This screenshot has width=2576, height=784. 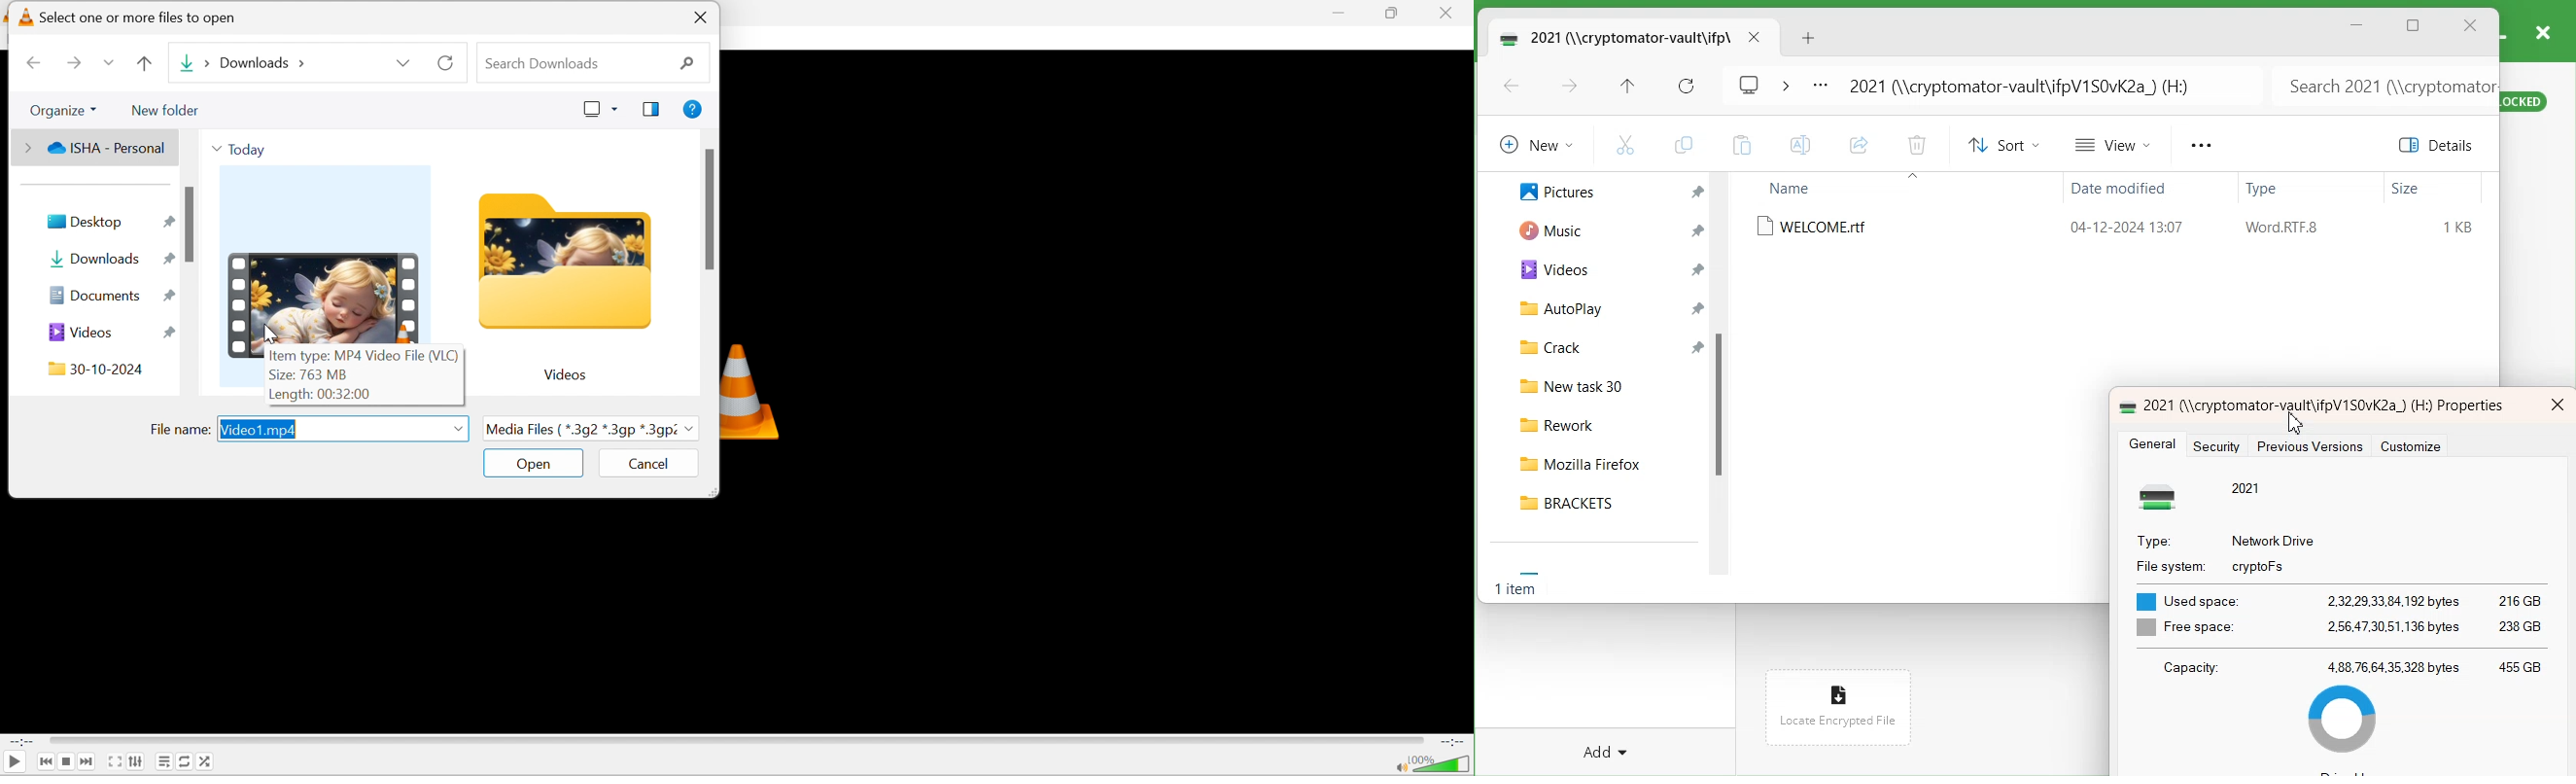 What do you see at coordinates (207, 761) in the screenshot?
I see `Random` at bounding box center [207, 761].